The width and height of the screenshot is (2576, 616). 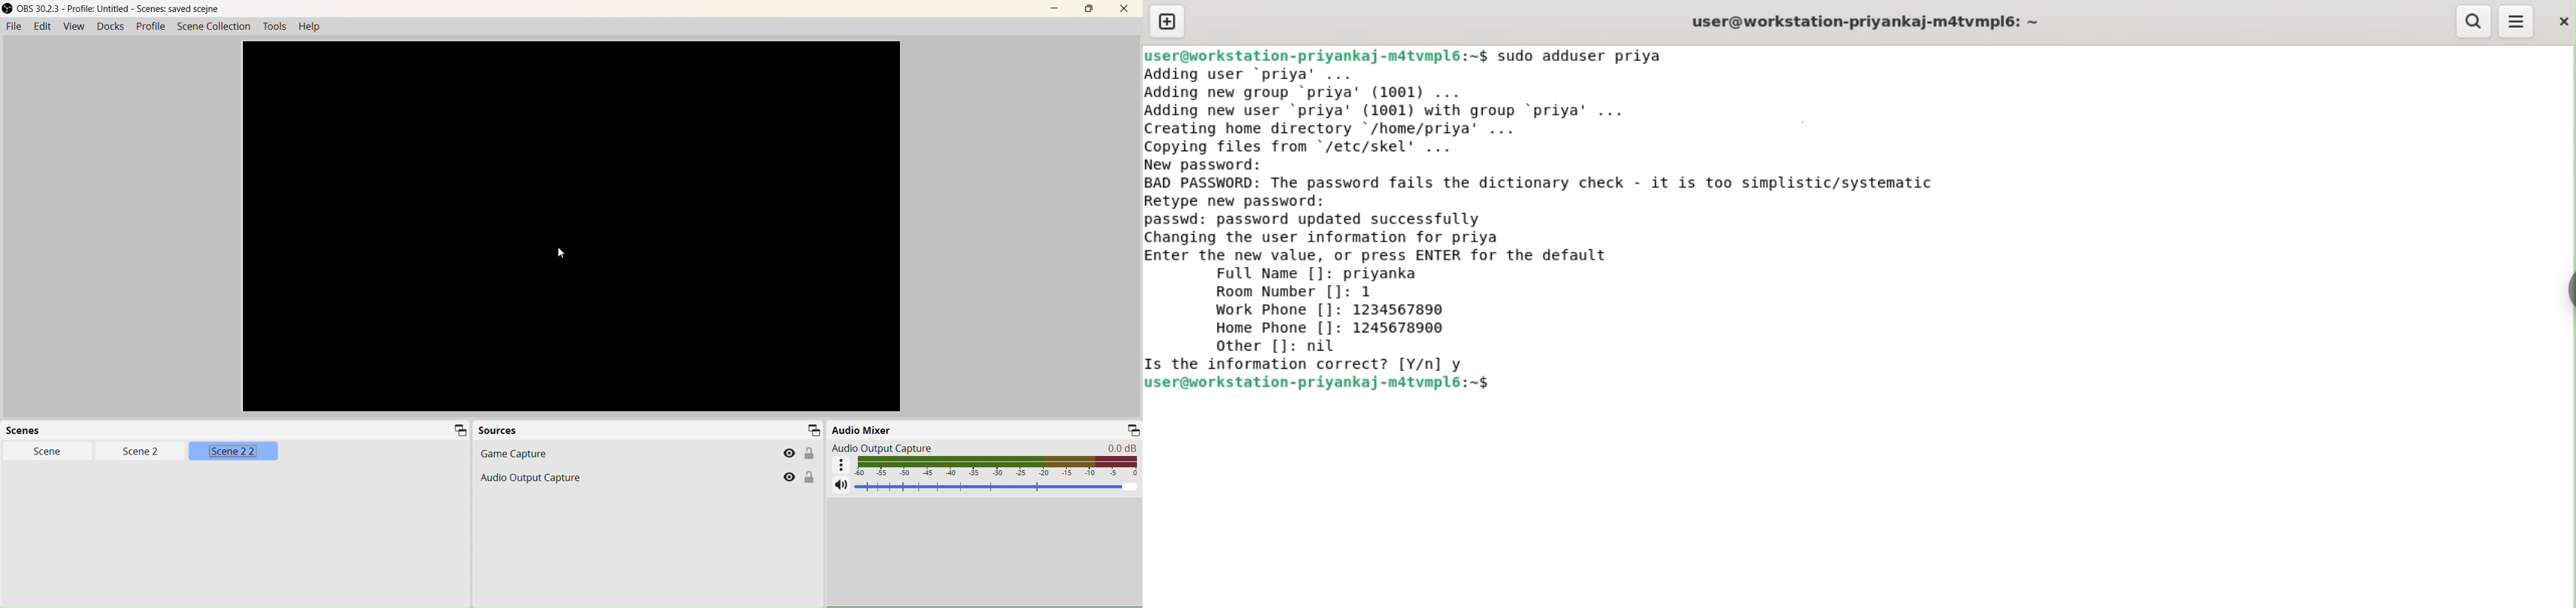 I want to click on Eye, so click(x=791, y=453).